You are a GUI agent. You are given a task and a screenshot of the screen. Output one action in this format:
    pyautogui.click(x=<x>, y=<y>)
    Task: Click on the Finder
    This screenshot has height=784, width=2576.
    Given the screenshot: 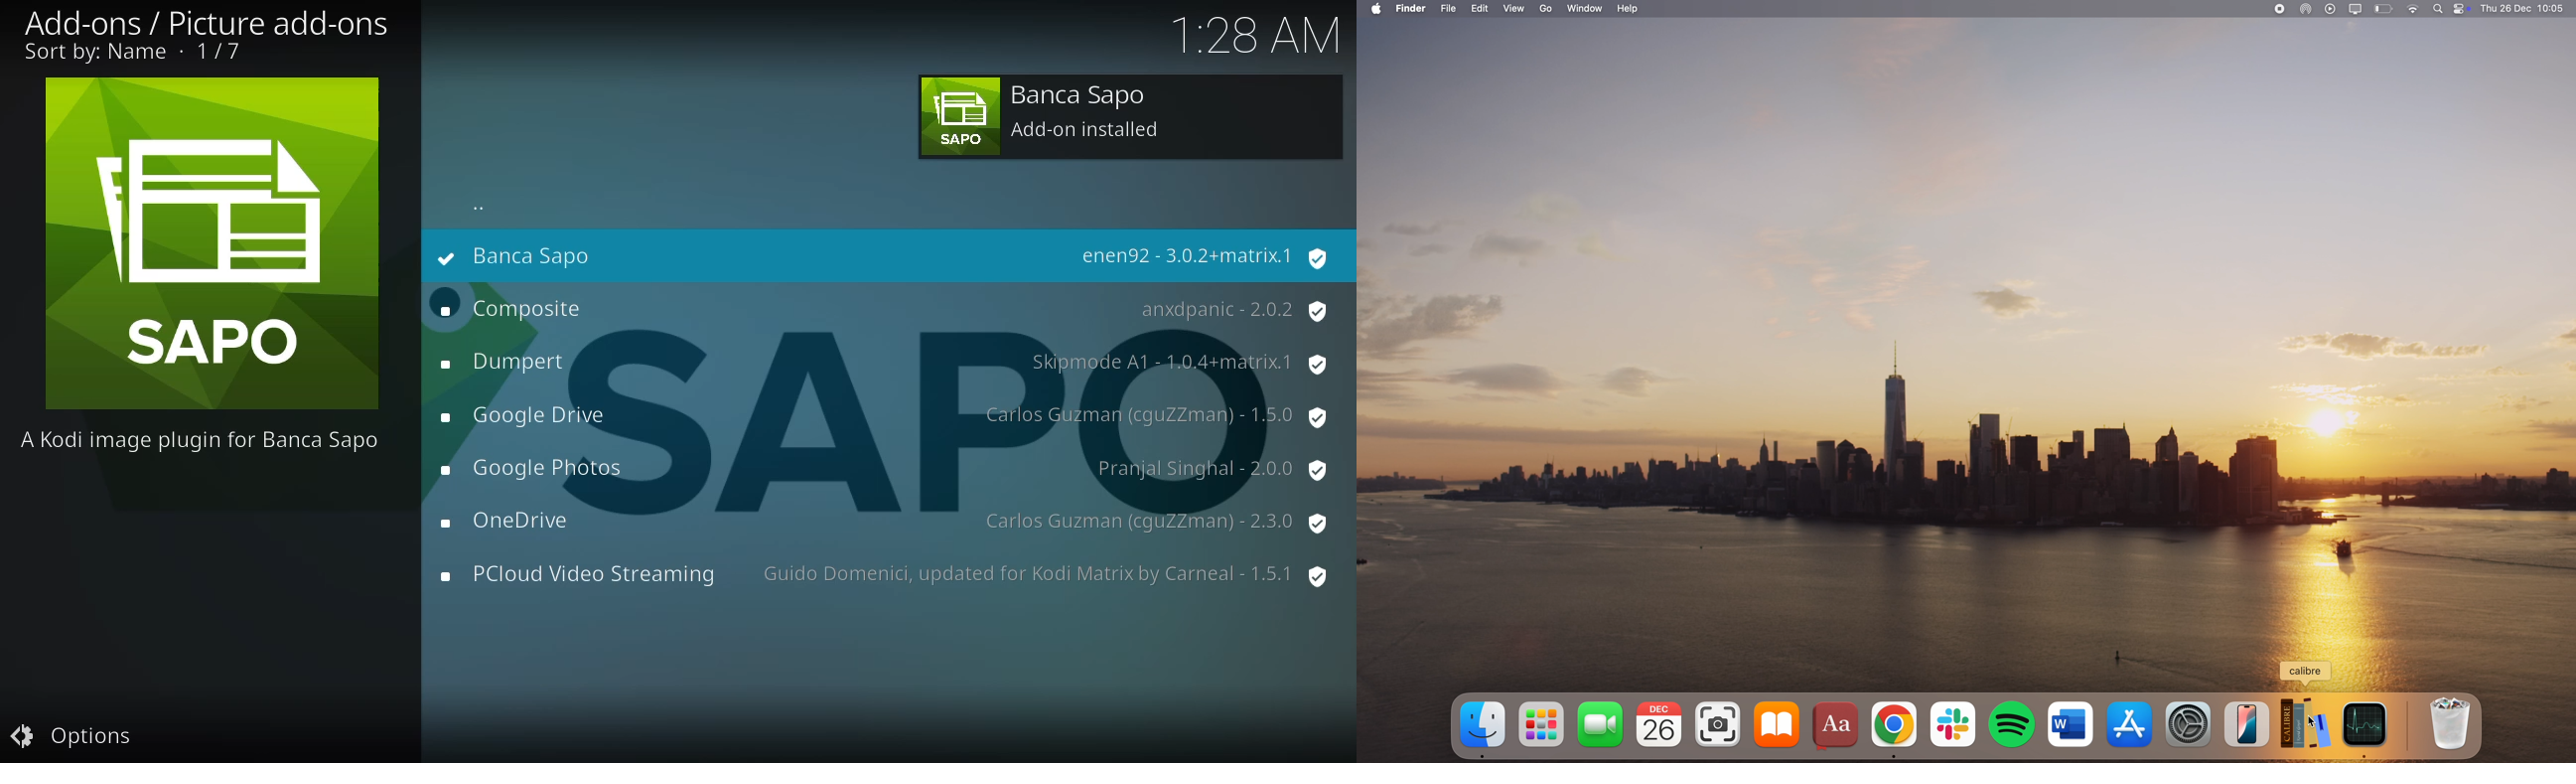 What is the action you would take?
    pyautogui.click(x=1483, y=728)
    